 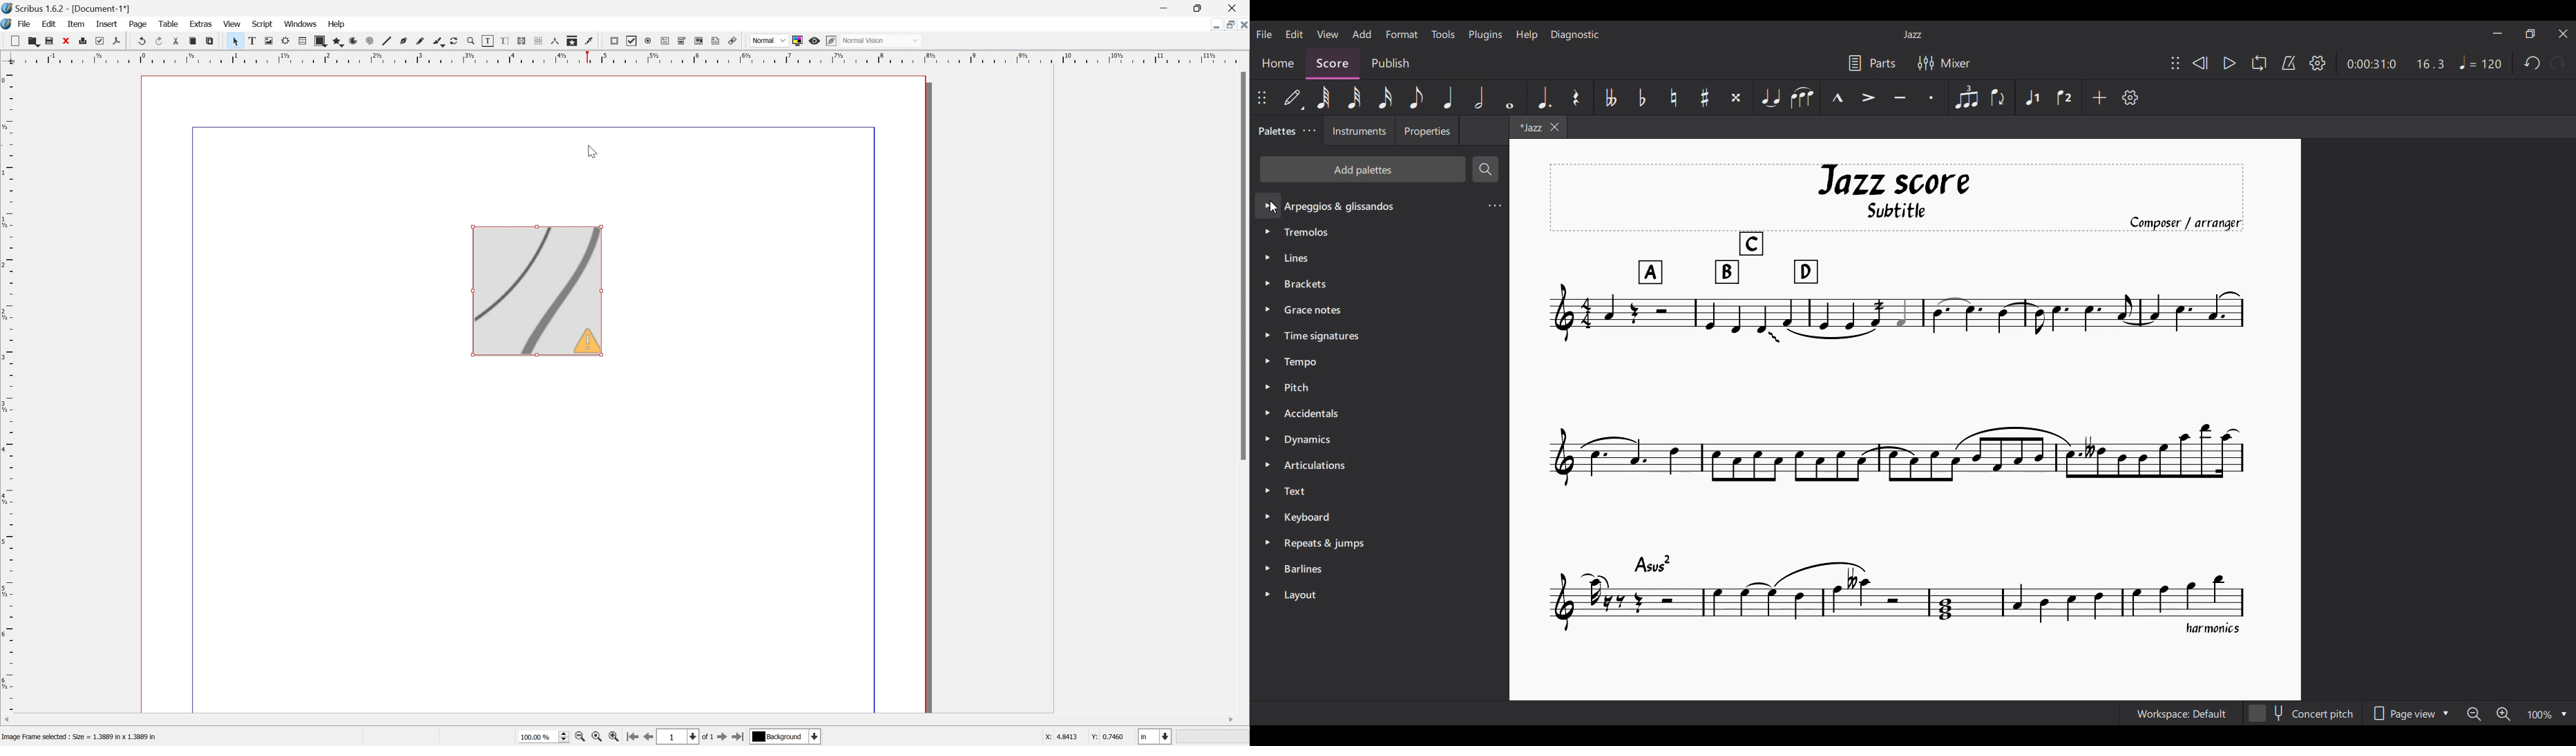 I want to click on Scroll left, so click(x=9, y=718).